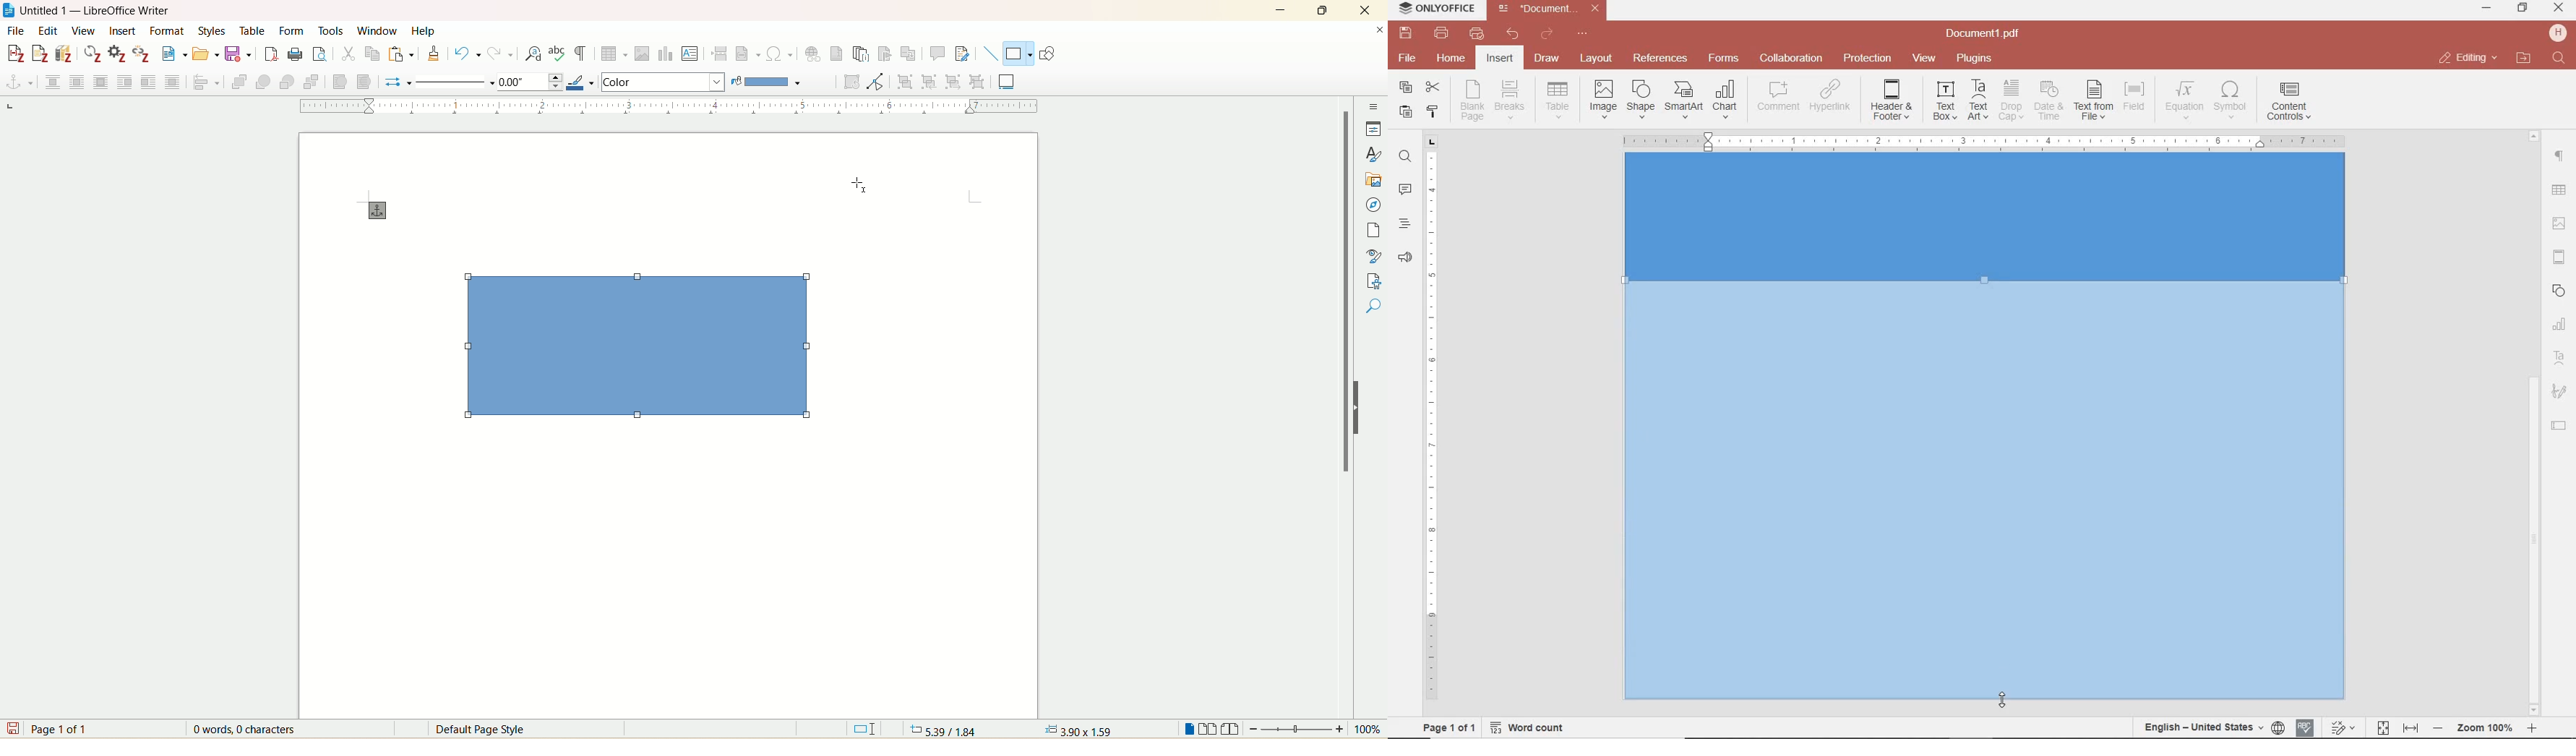 This screenshot has width=2576, height=756. I want to click on scrollbar, so click(2535, 539).